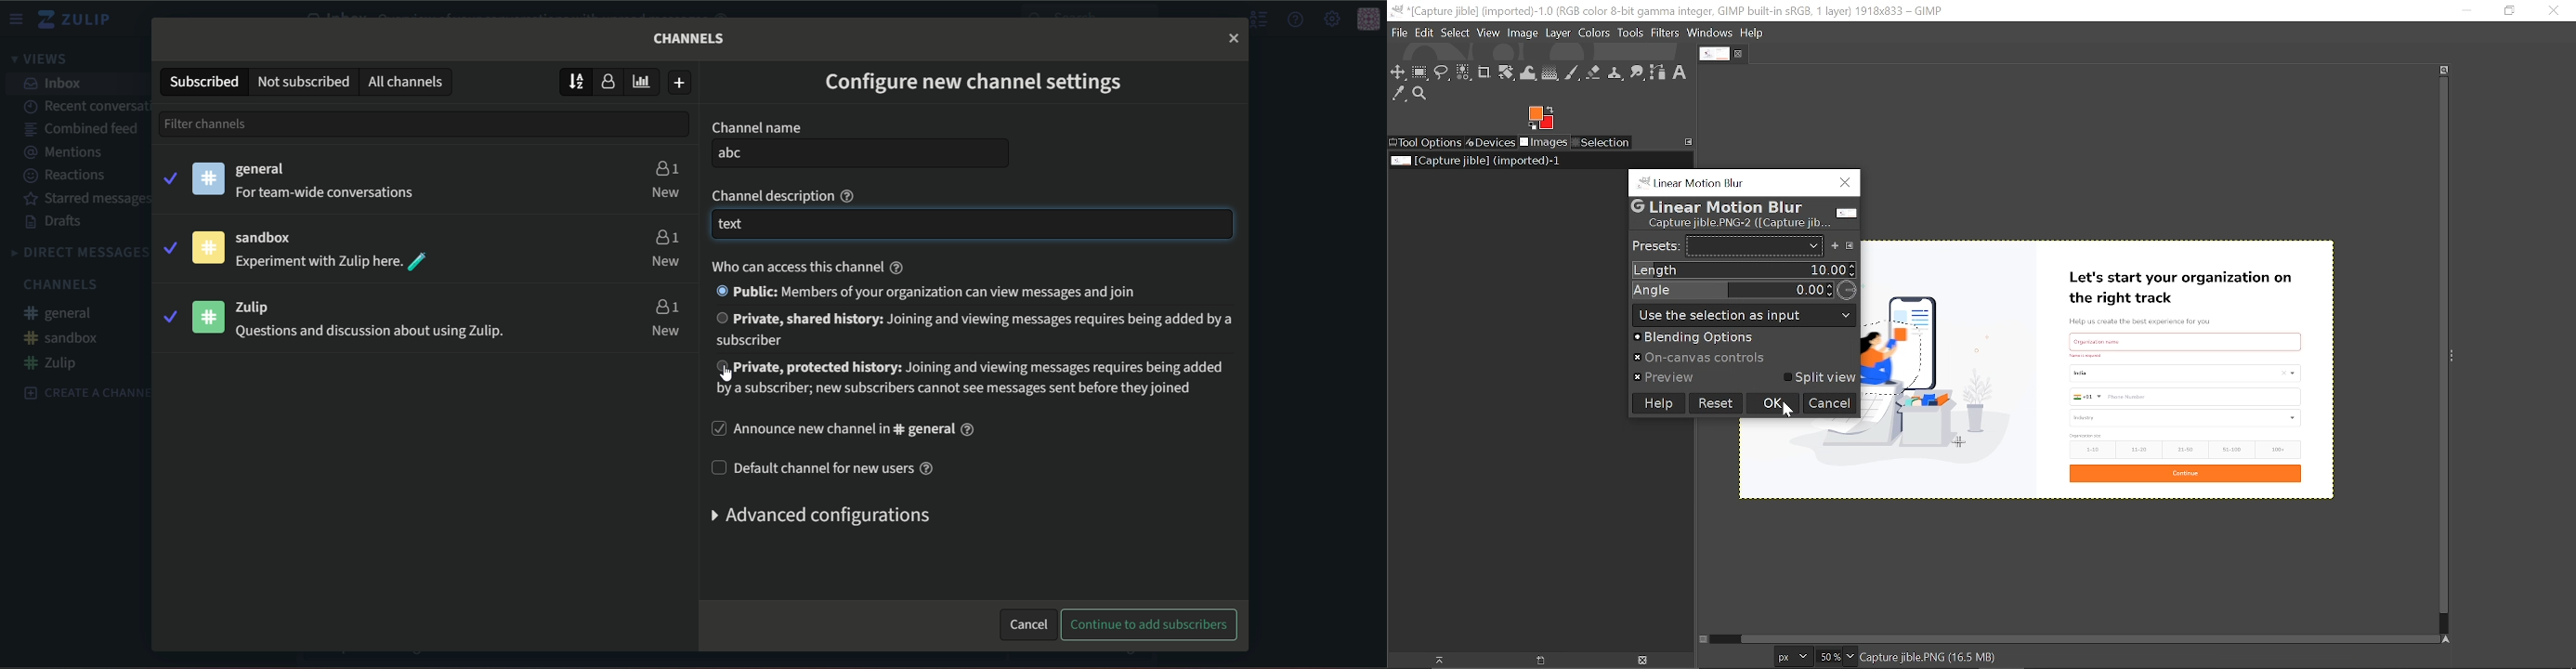 The height and width of the screenshot is (672, 2576). I want to click on users, so click(666, 166).